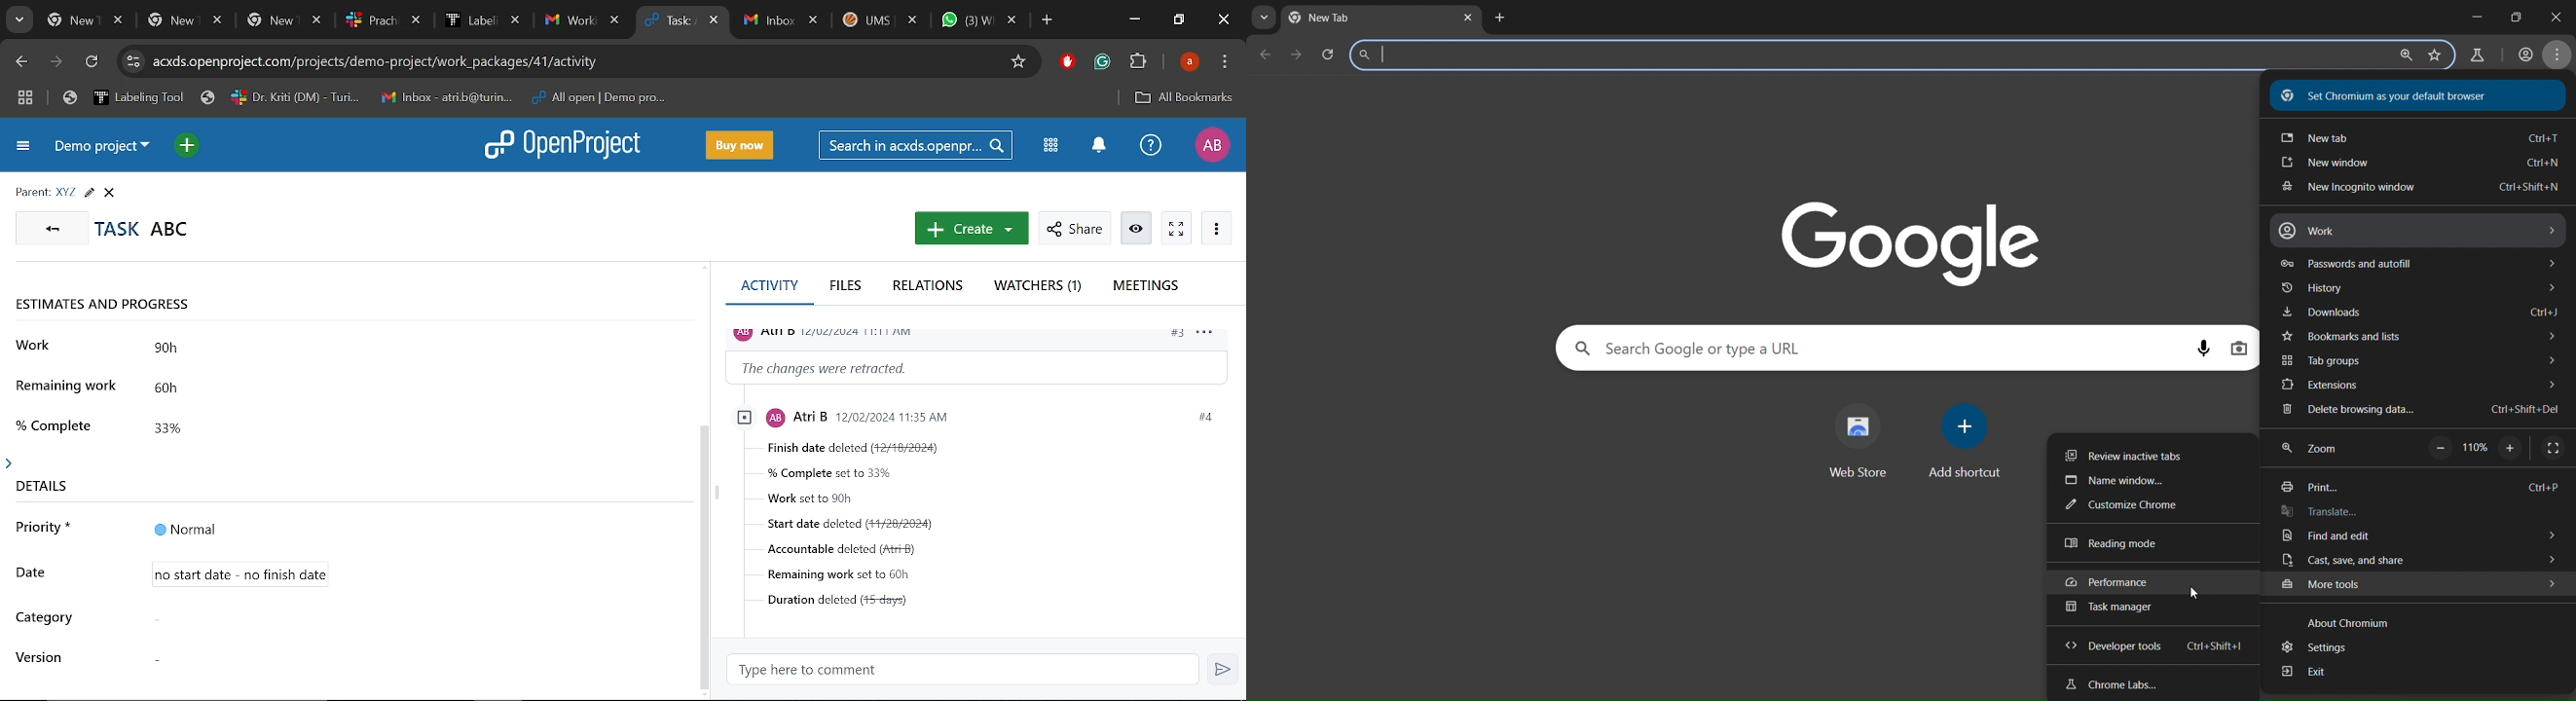 The height and width of the screenshot is (728, 2576). What do you see at coordinates (716, 22) in the screenshot?
I see `Close current tab` at bounding box center [716, 22].